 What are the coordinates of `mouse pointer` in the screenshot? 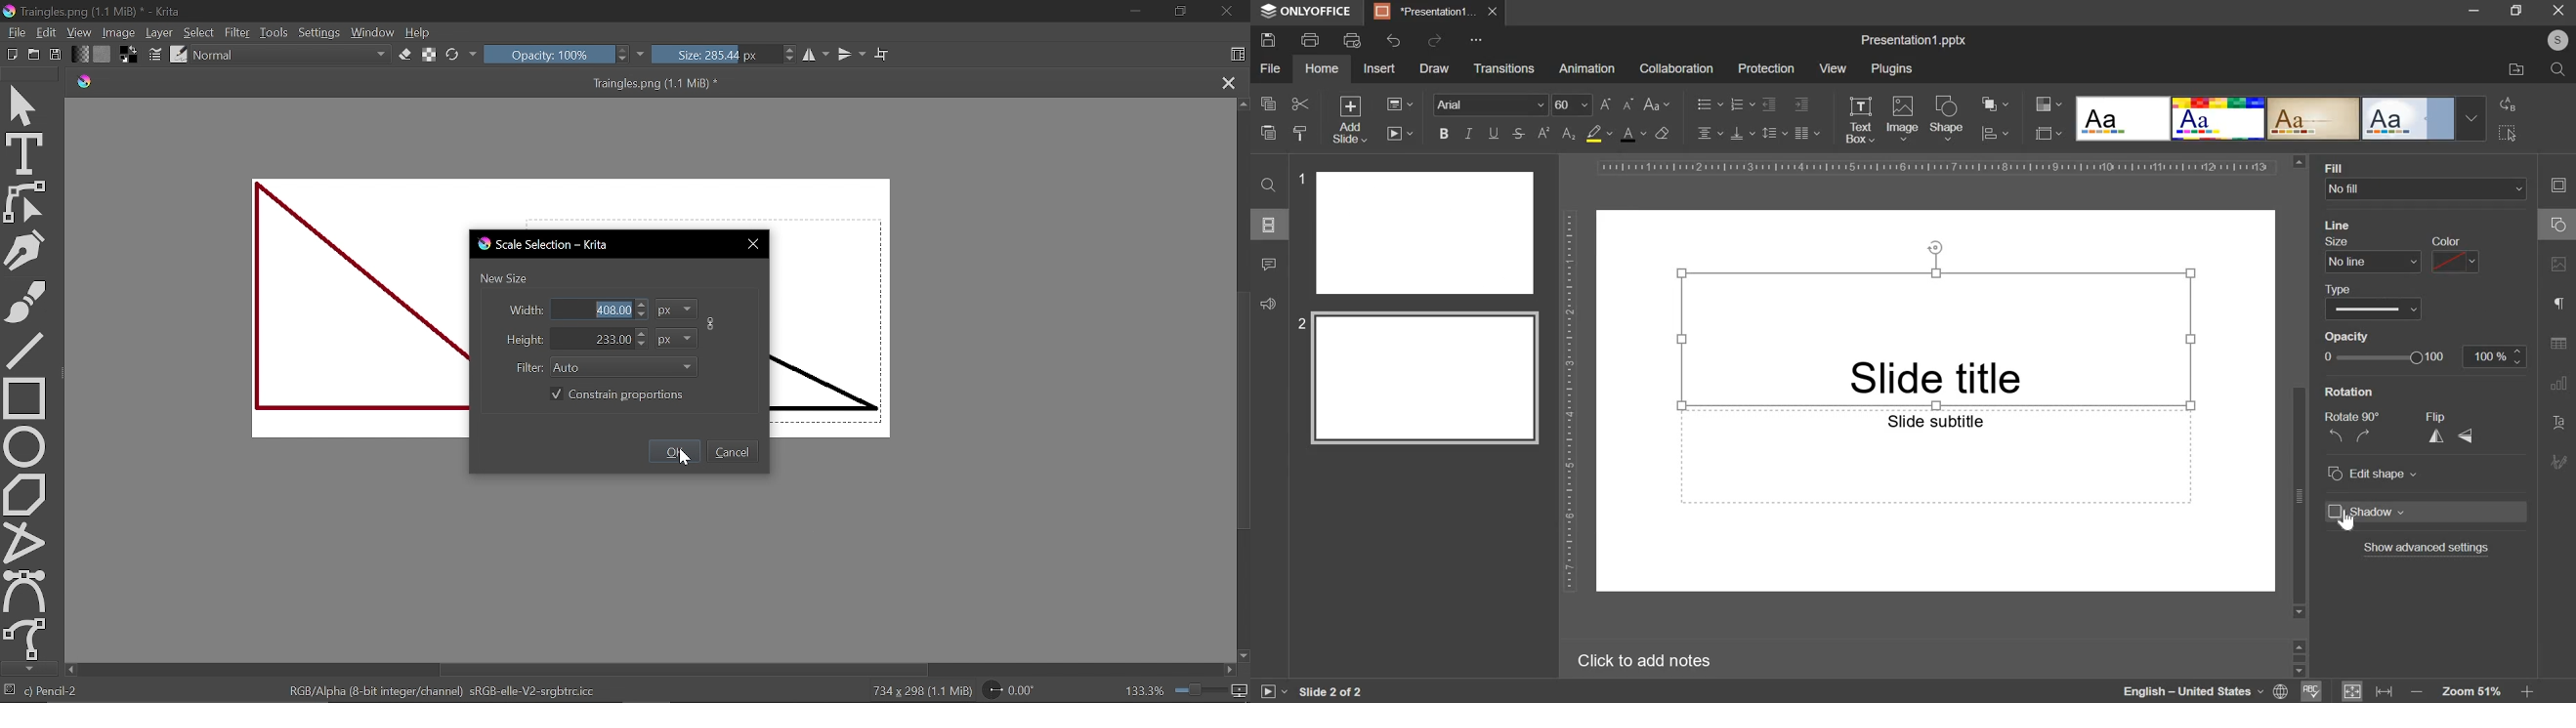 It's located at (2350, 519).